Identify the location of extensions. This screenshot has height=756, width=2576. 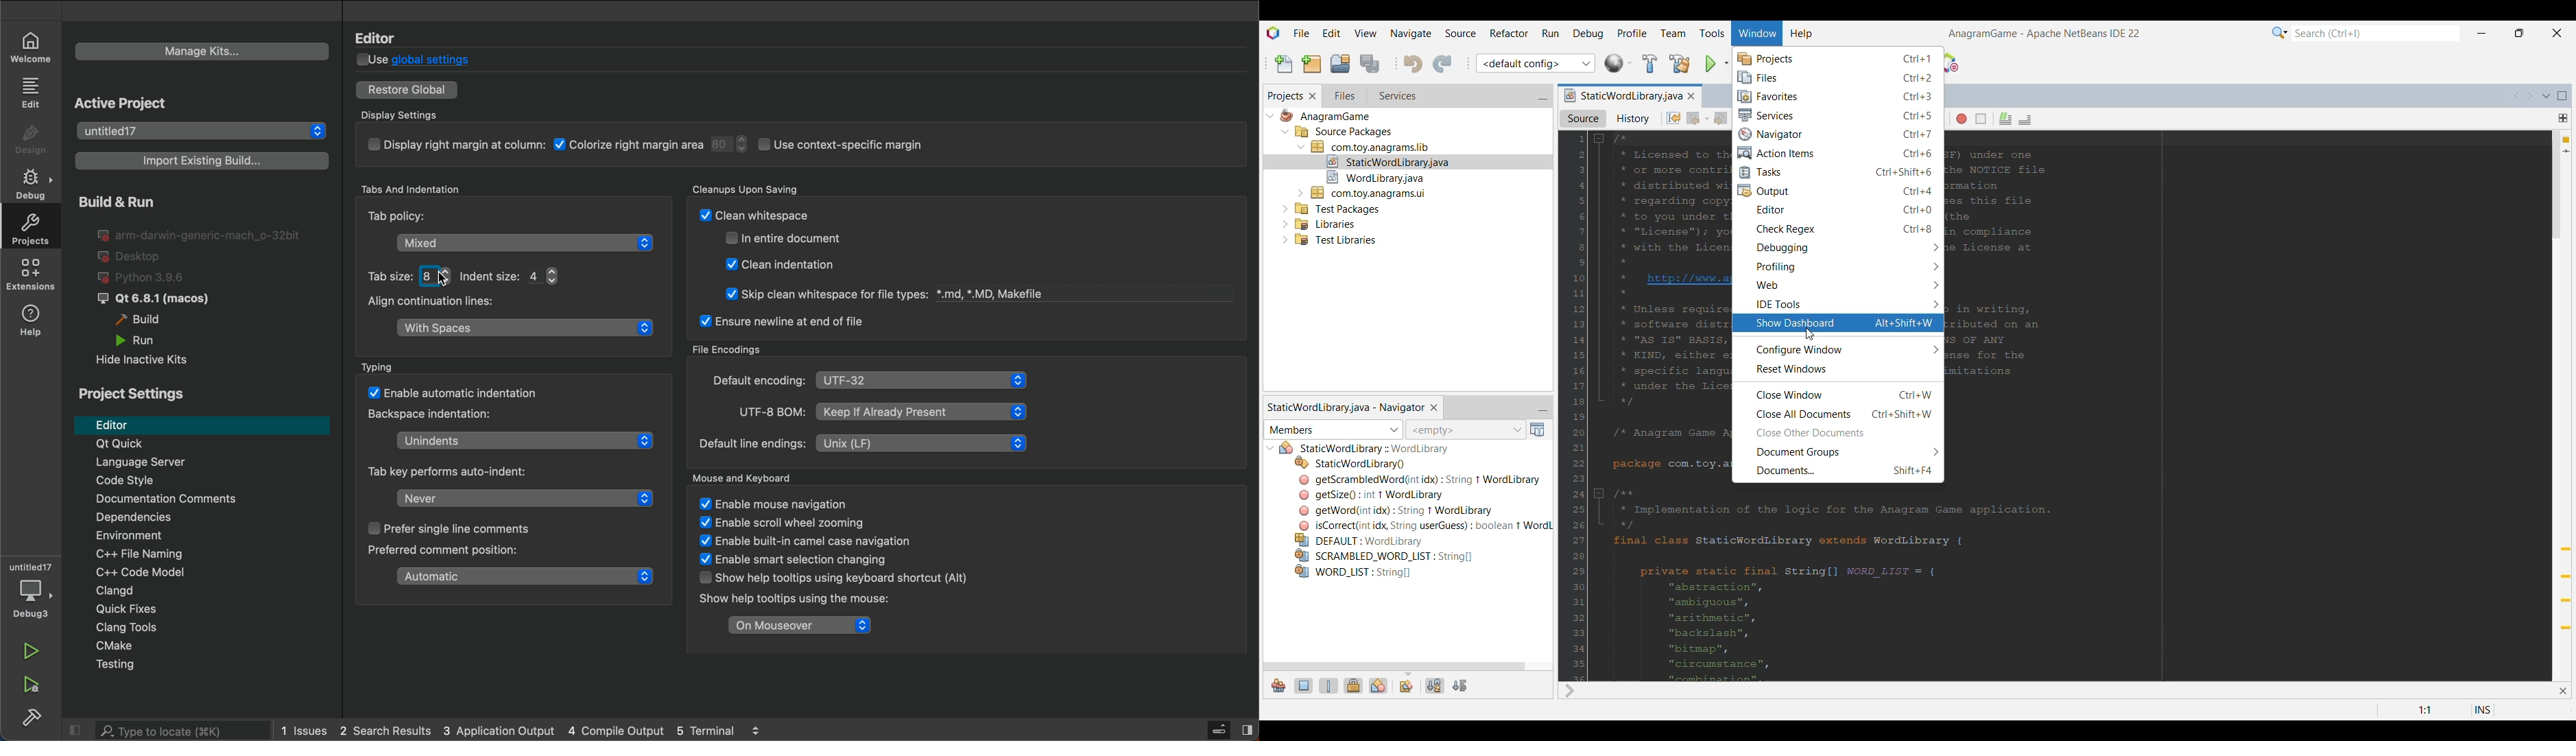
(34, 276).